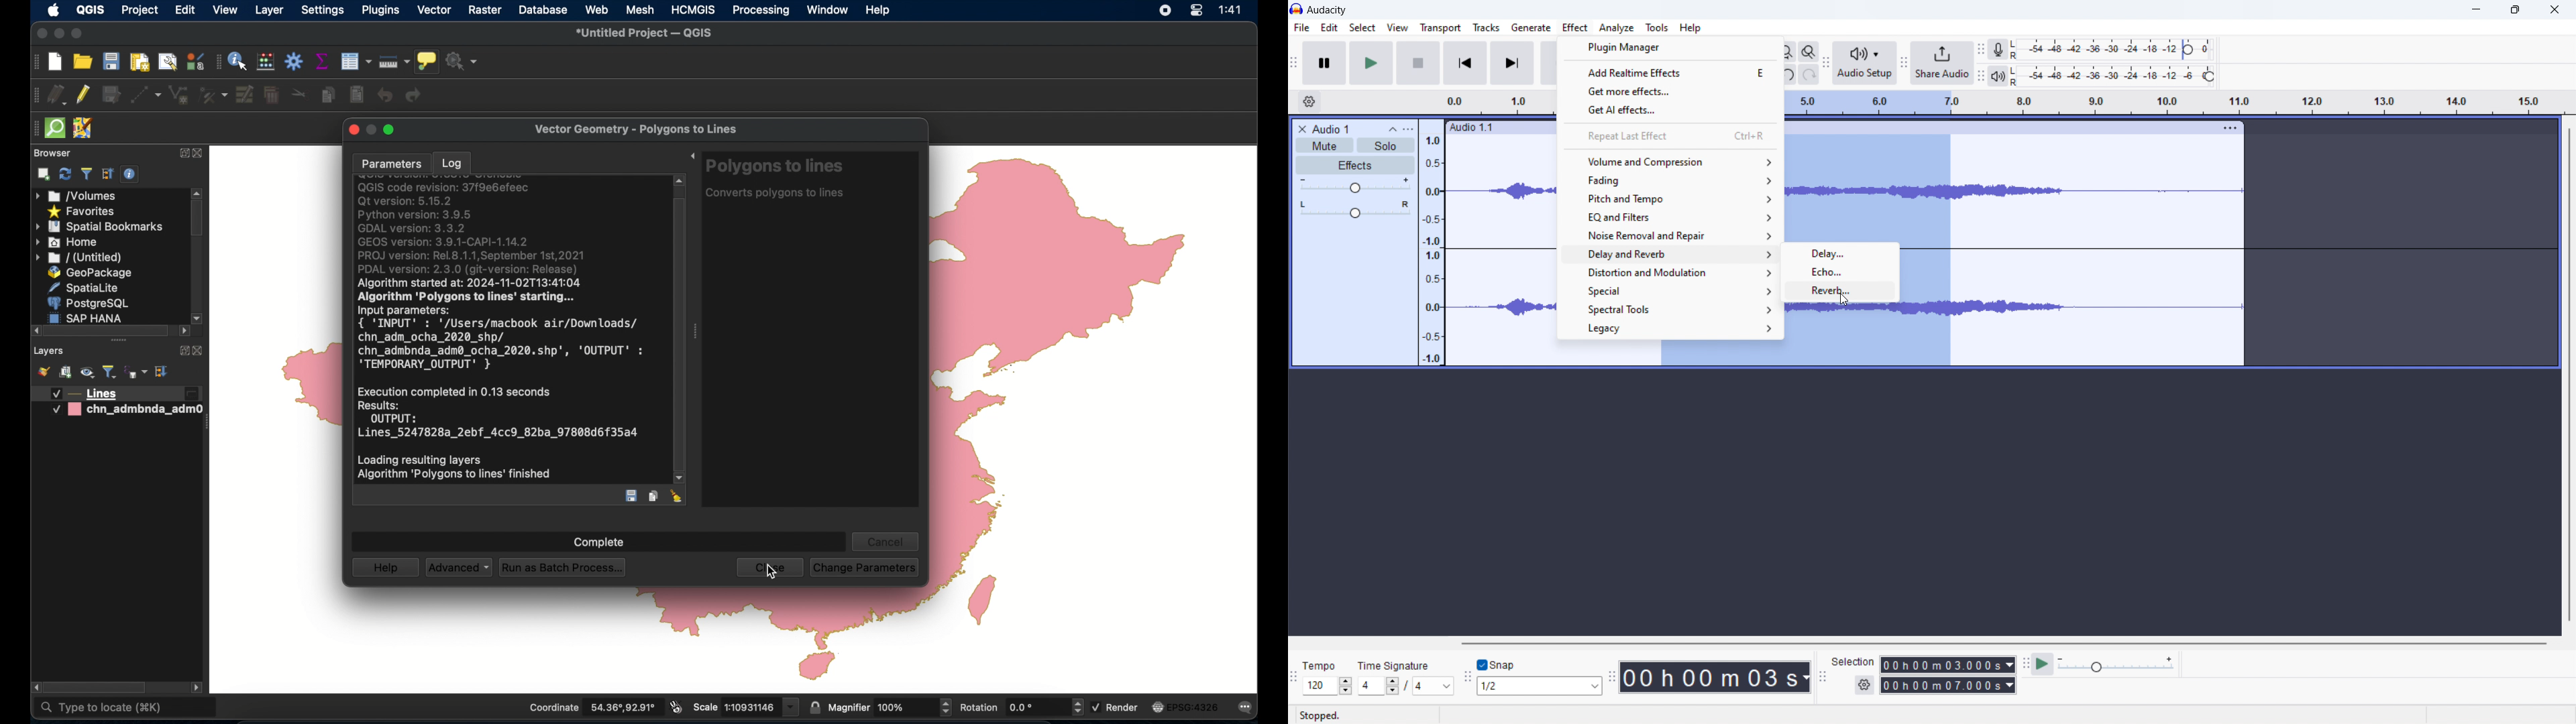  I want to click on Audio 1, so click(1332, 128).